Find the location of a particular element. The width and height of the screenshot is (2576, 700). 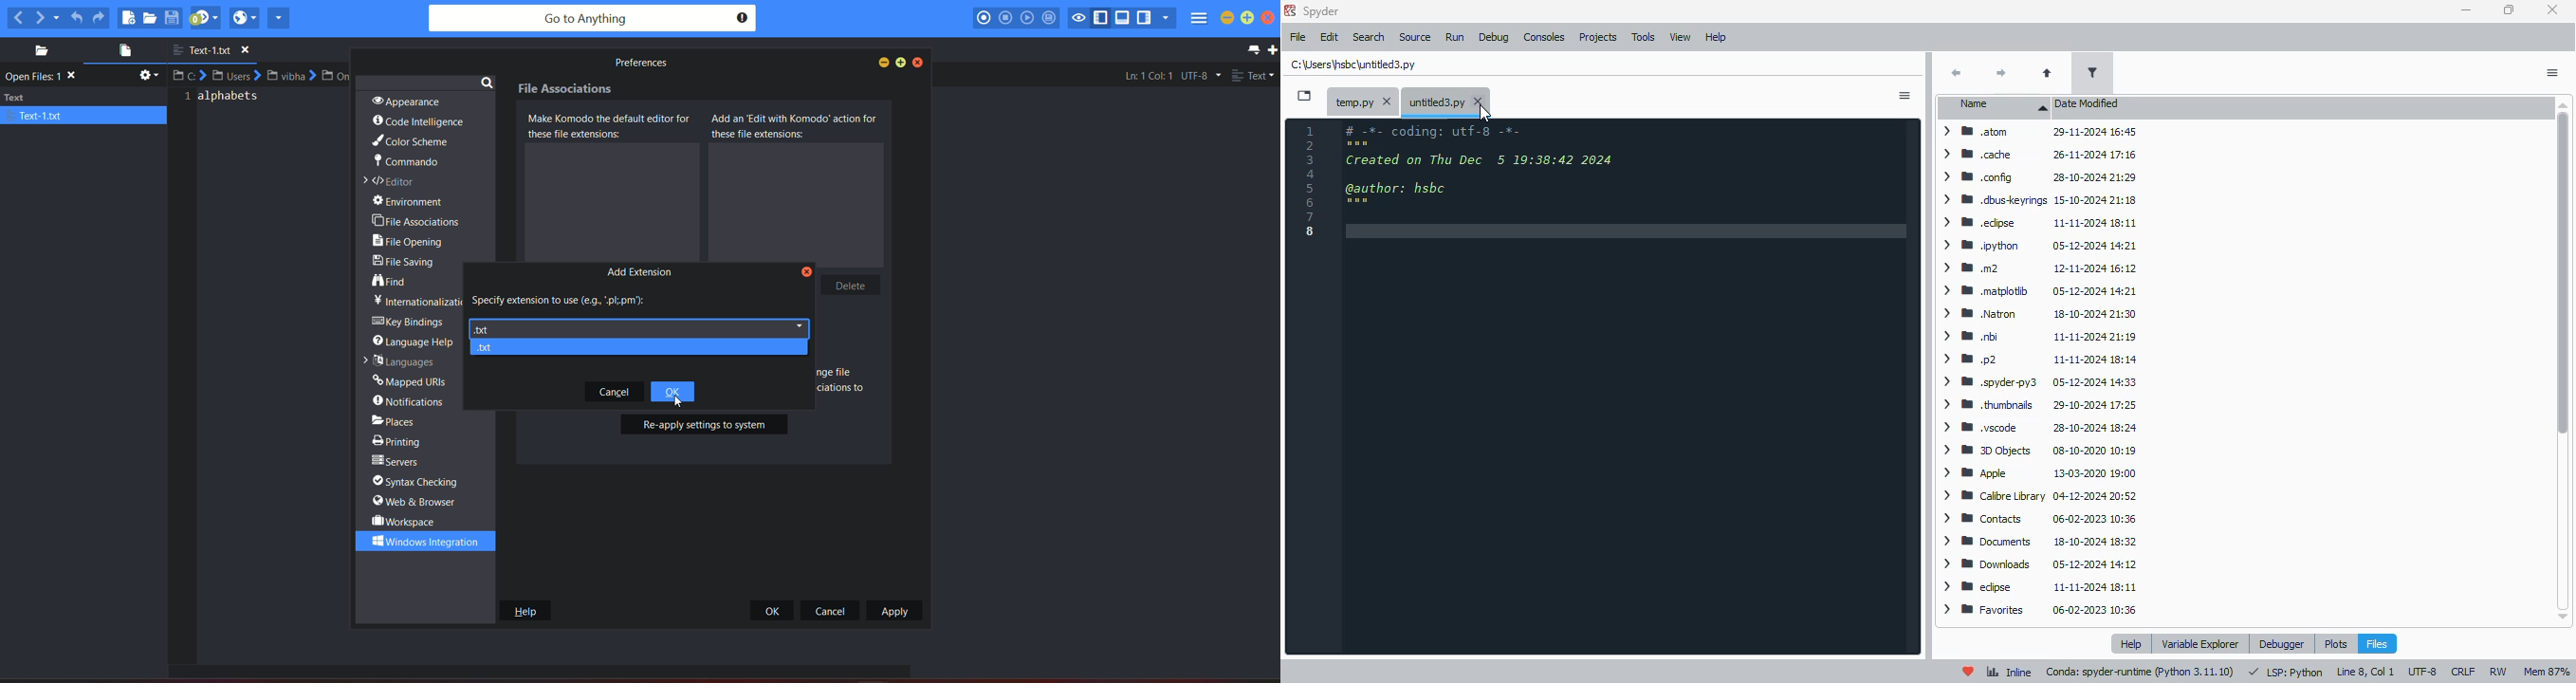

date modified is located at coordinates (2088, 104).